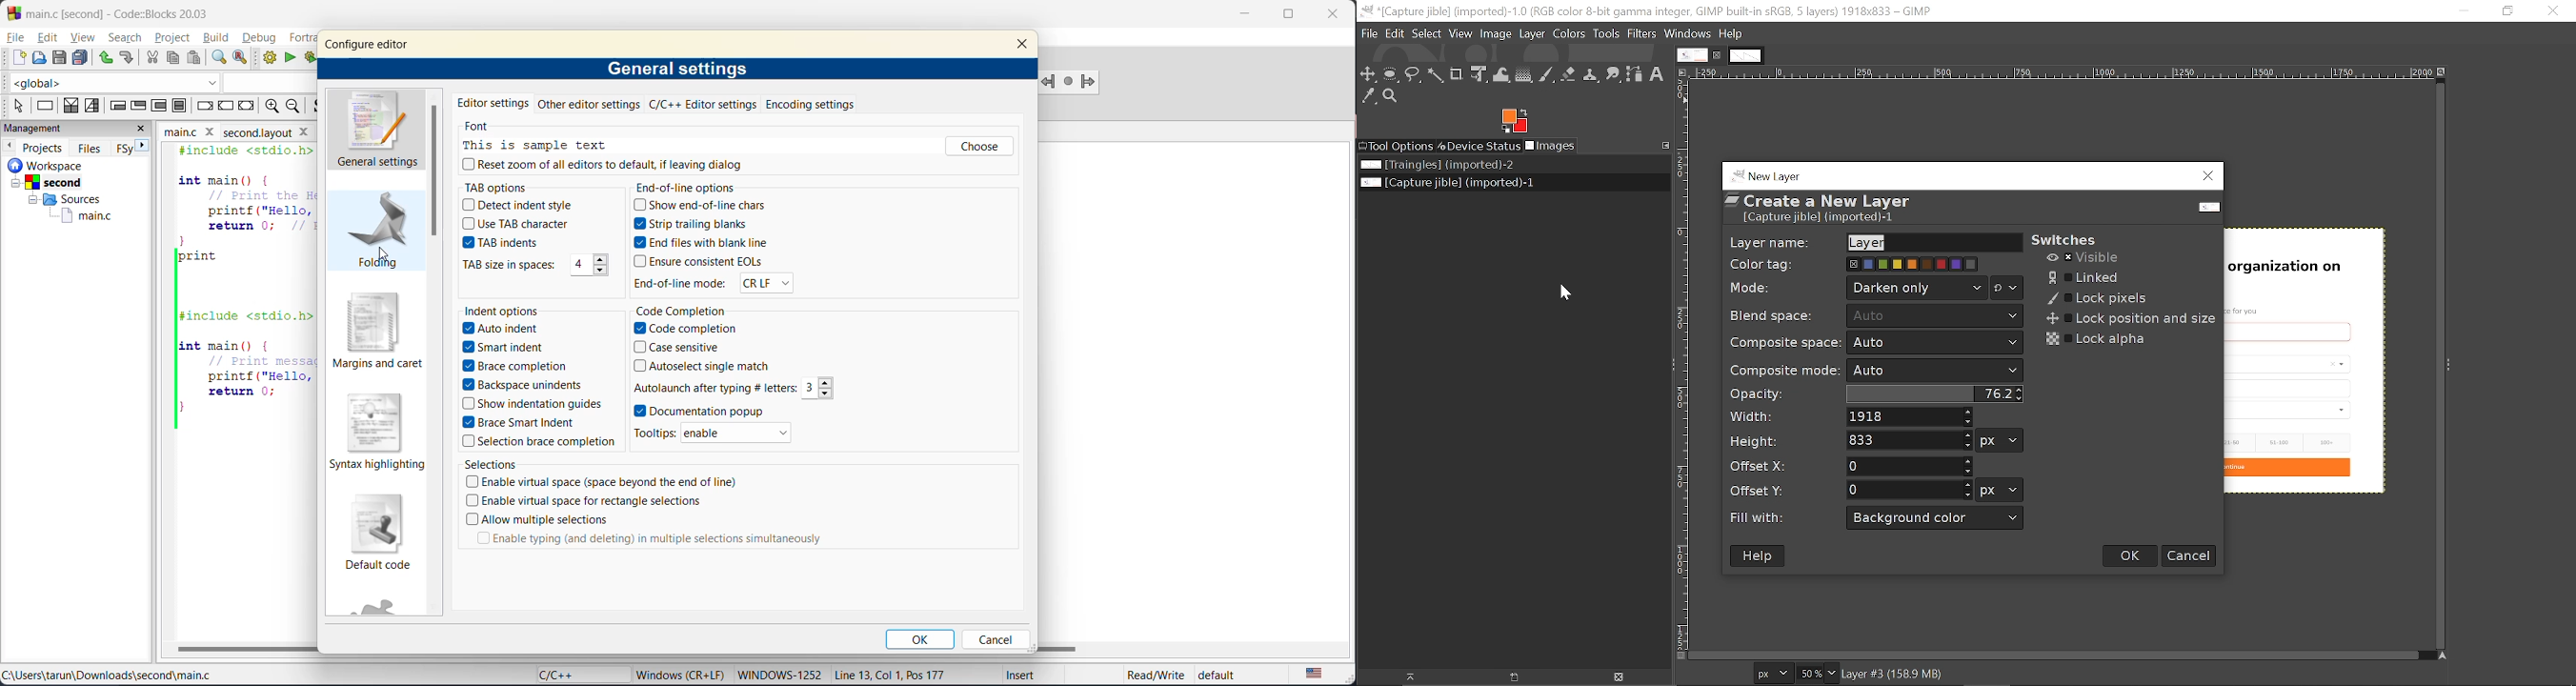 The width and height of the screenshot is (2576, 700). Describe the element at coordinates (19, 59) in the screenshot. I see `new` at that location.